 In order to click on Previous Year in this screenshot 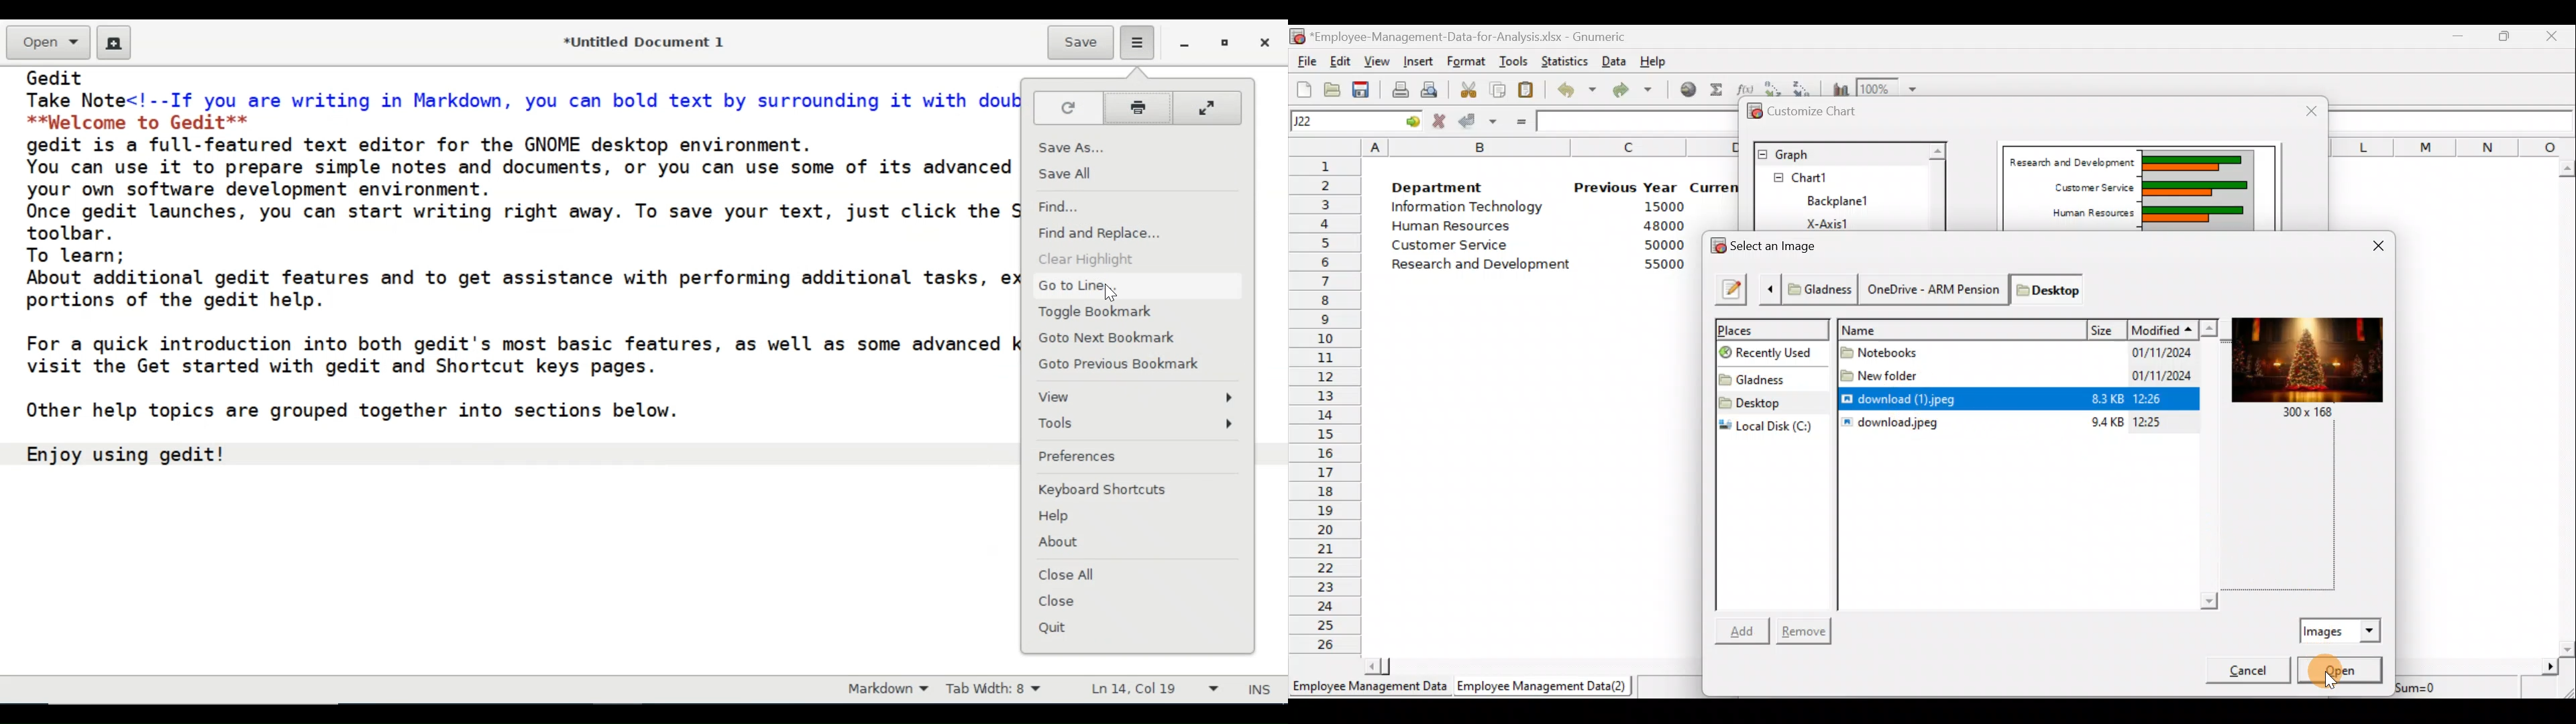, I will do `click(1627, 186)`.